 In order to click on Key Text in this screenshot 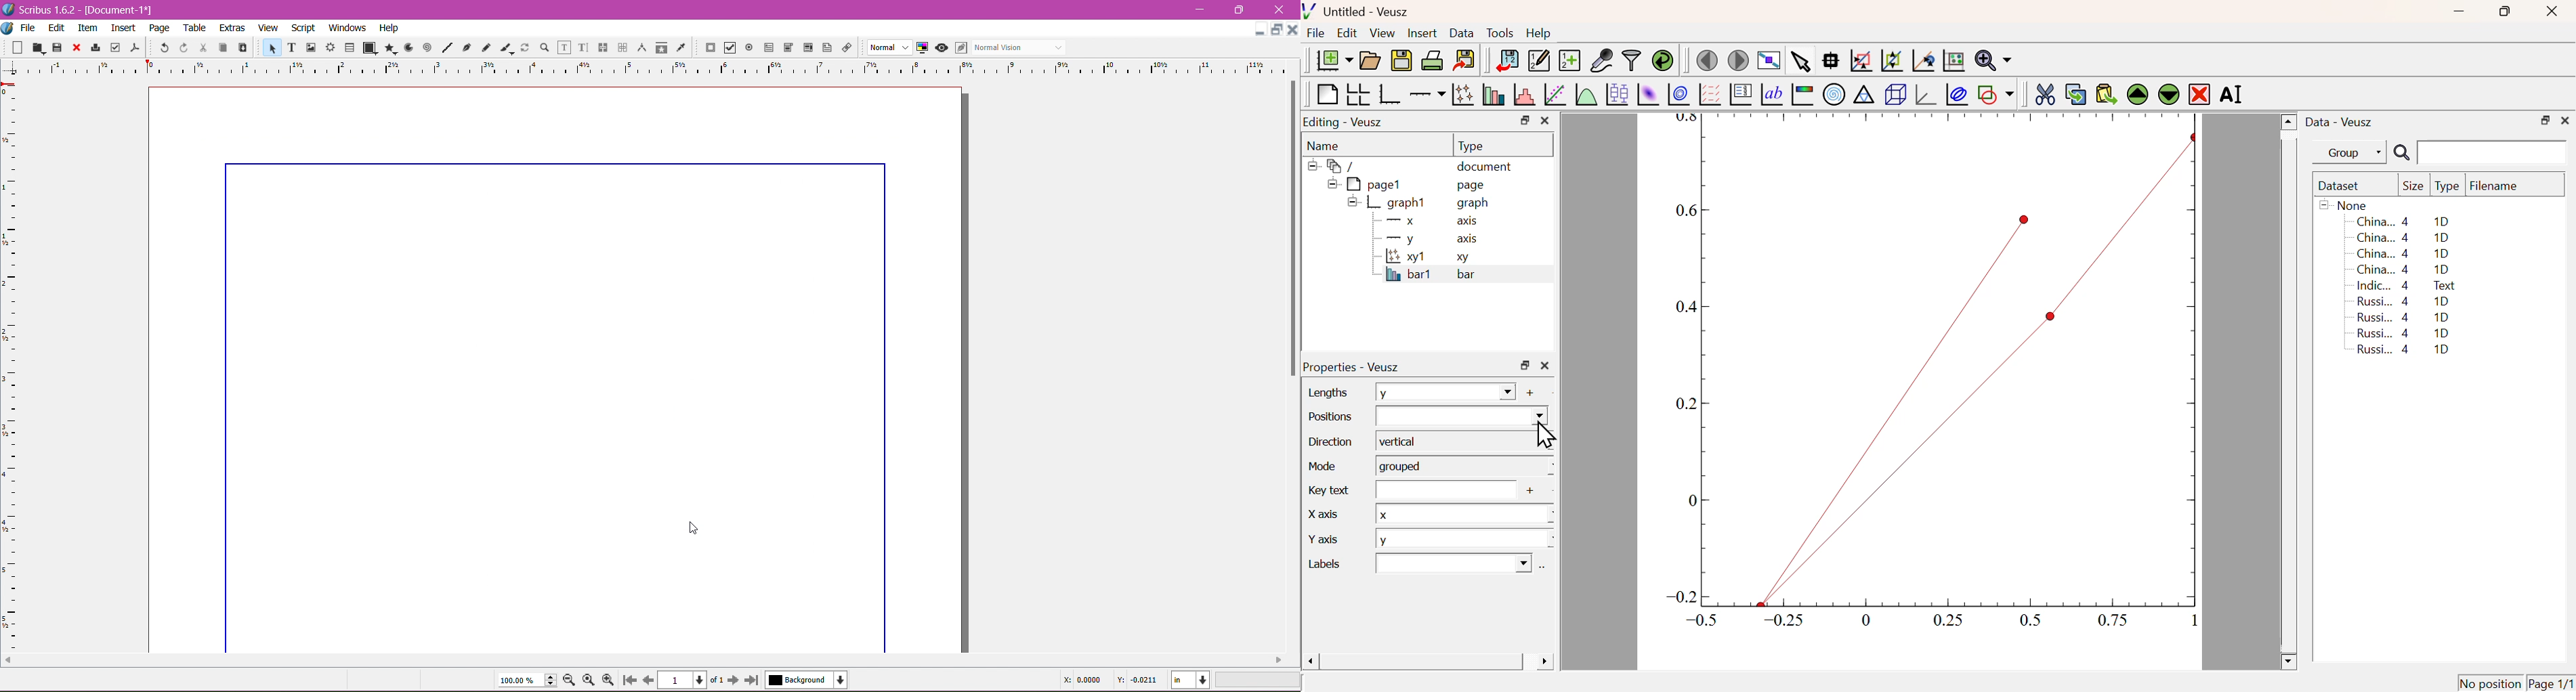, I will do `click(1326, 489)`.